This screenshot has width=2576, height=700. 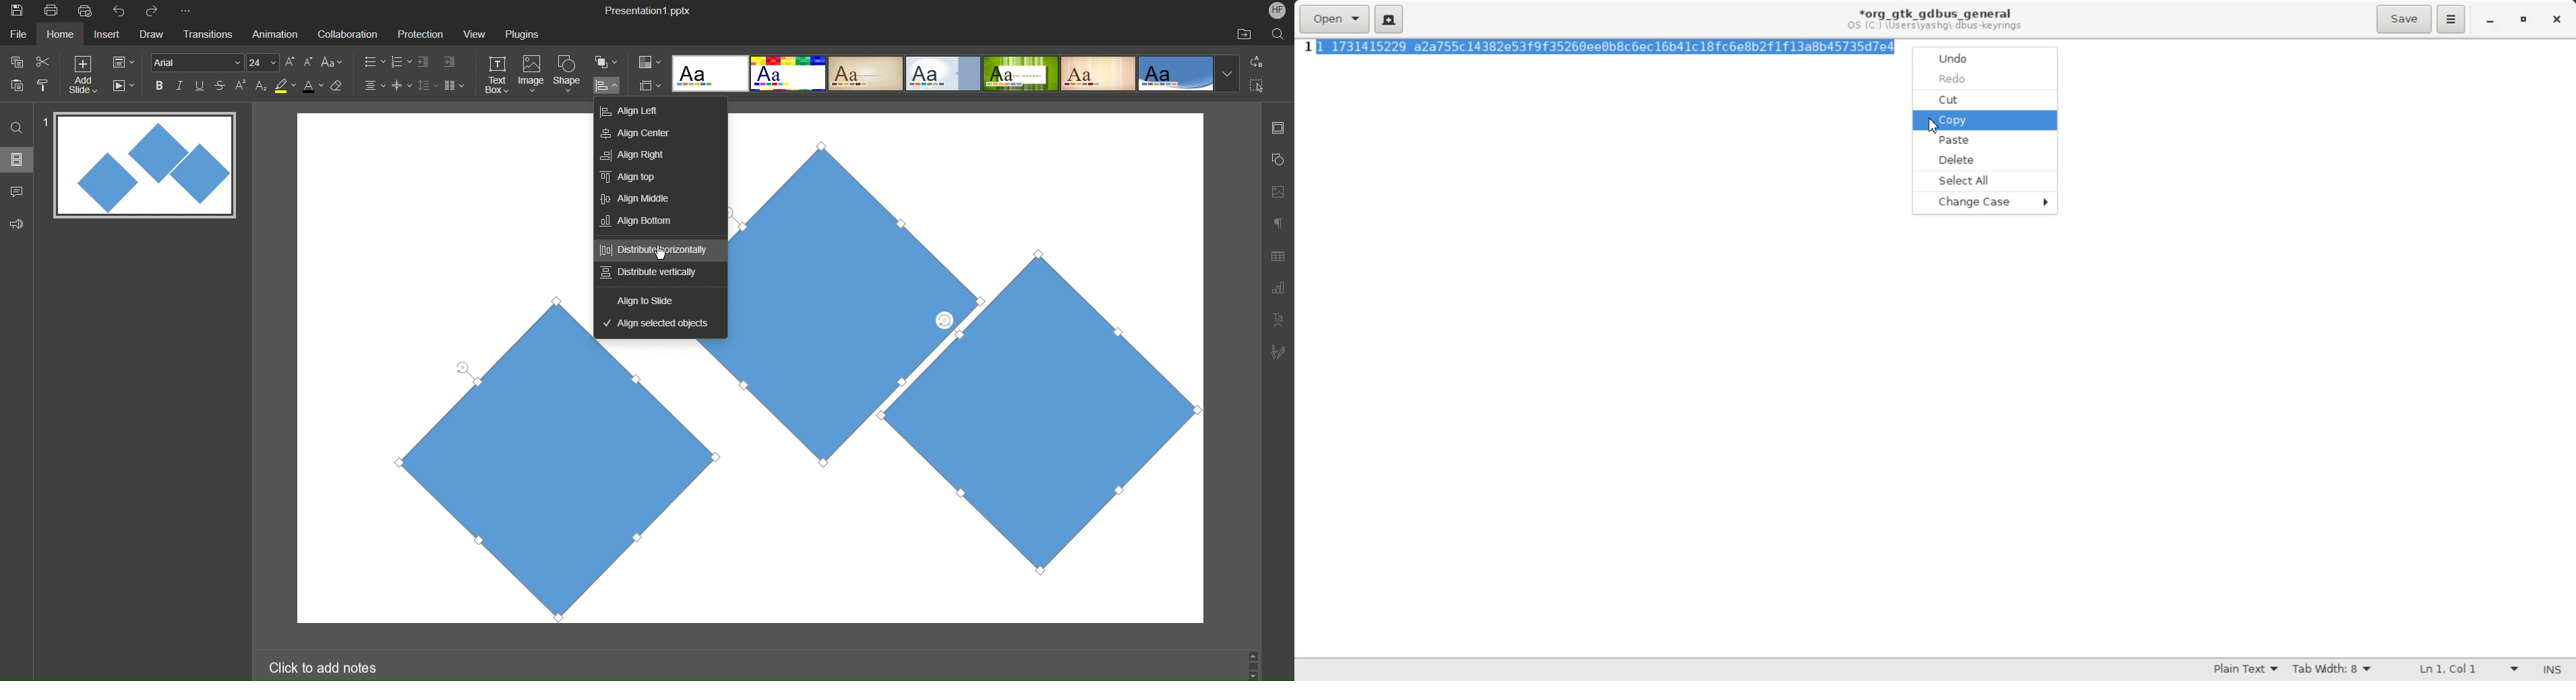 I want to click on File, so click(x=20, y=34).